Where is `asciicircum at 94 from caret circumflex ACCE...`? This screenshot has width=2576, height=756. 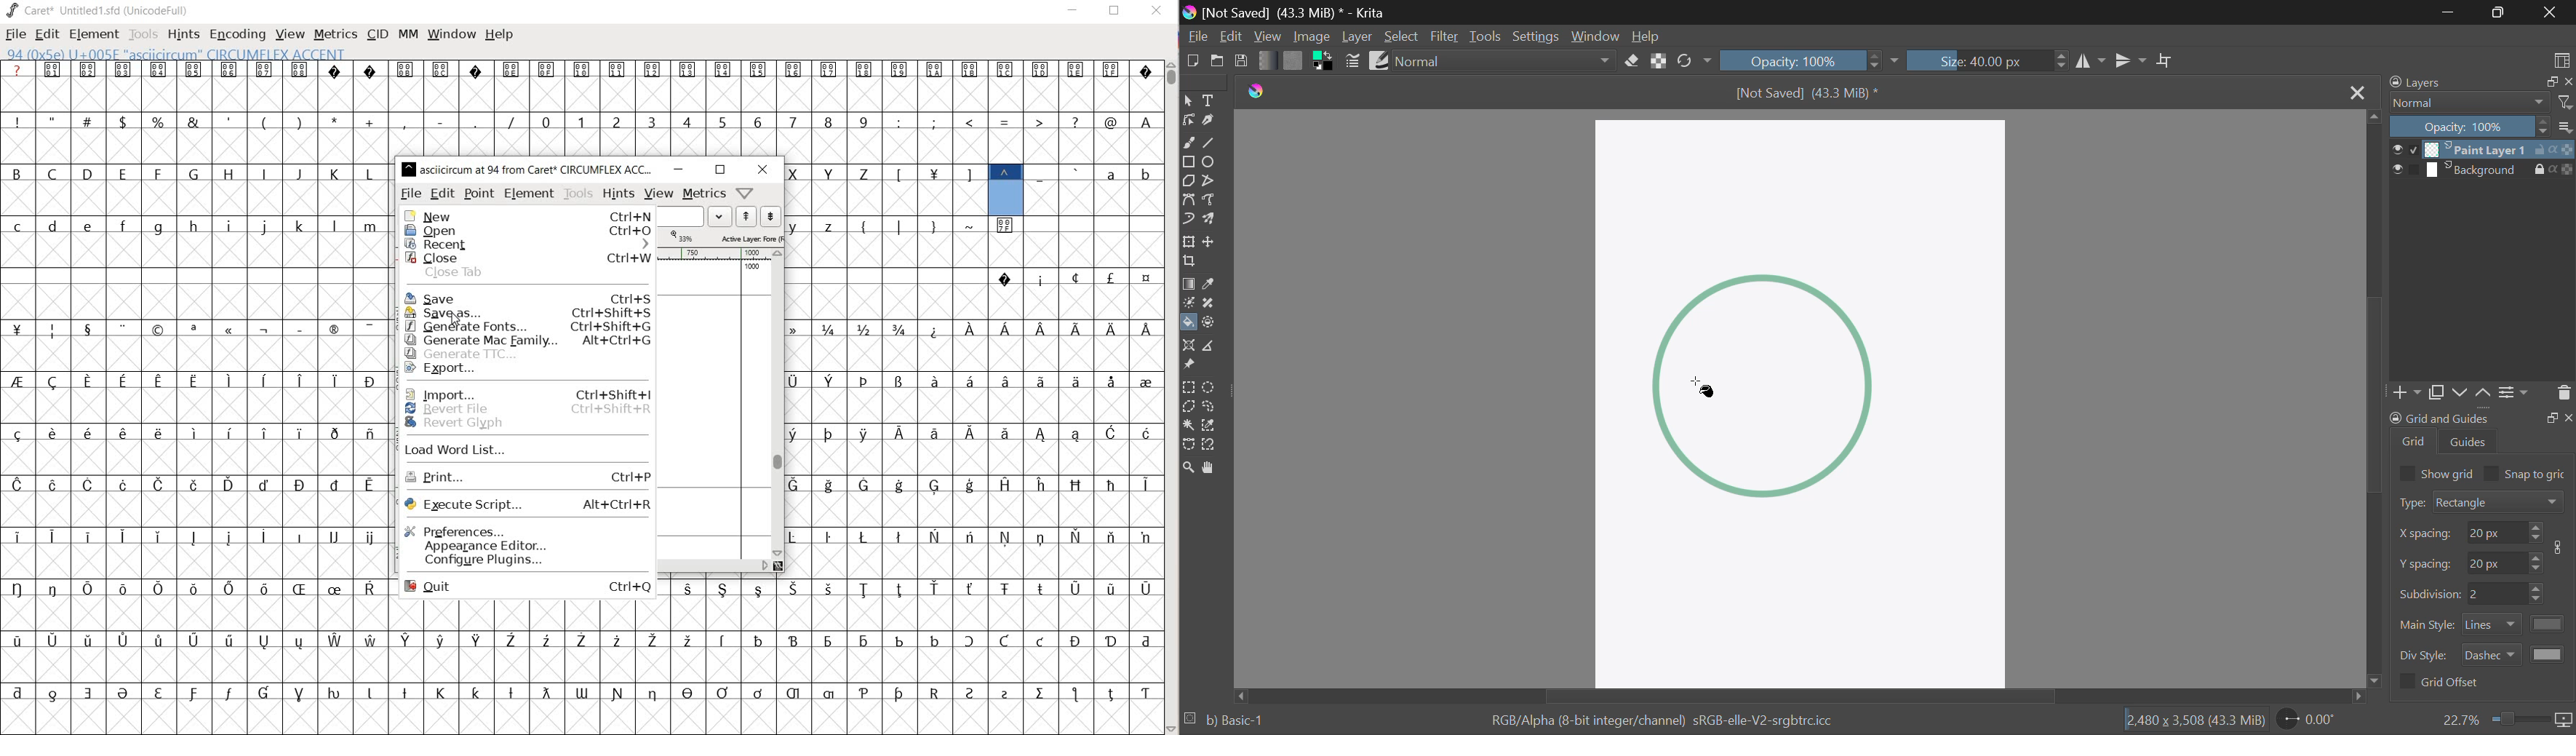 asciicircum at 94 from caret circumflex ACCE... is located at coordinates (529, 167).